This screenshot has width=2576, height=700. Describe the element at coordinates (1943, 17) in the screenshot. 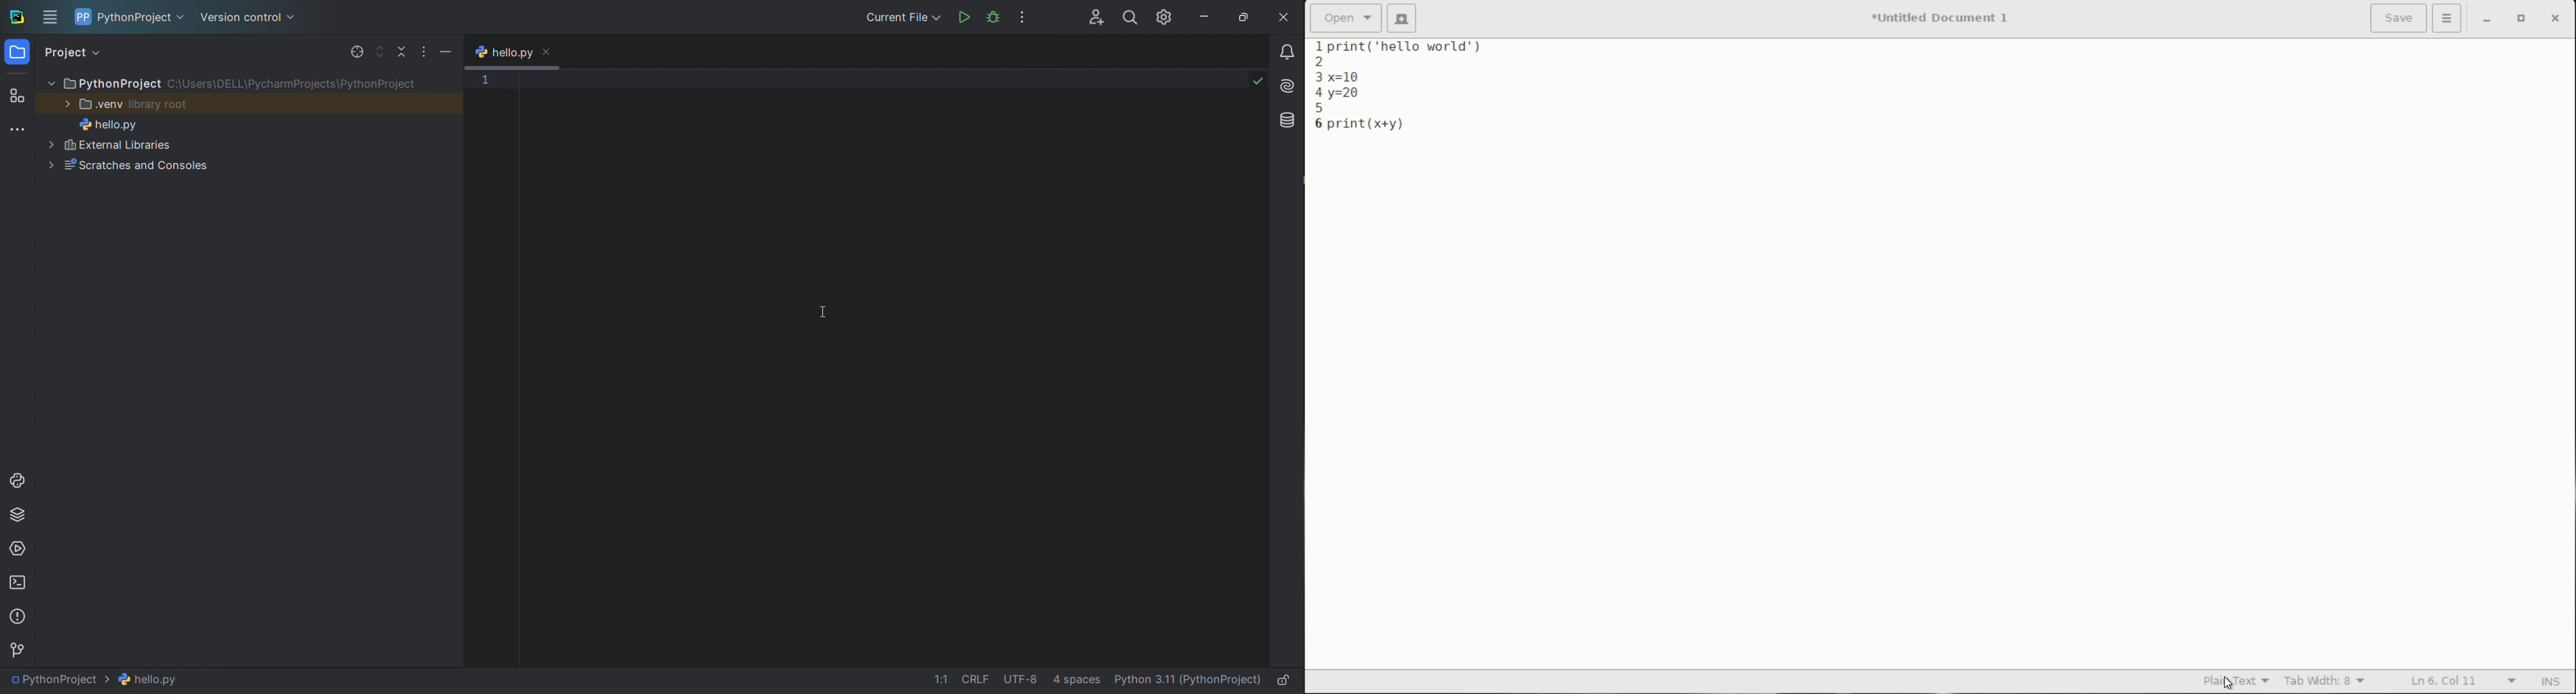

I see `file name` at that location.